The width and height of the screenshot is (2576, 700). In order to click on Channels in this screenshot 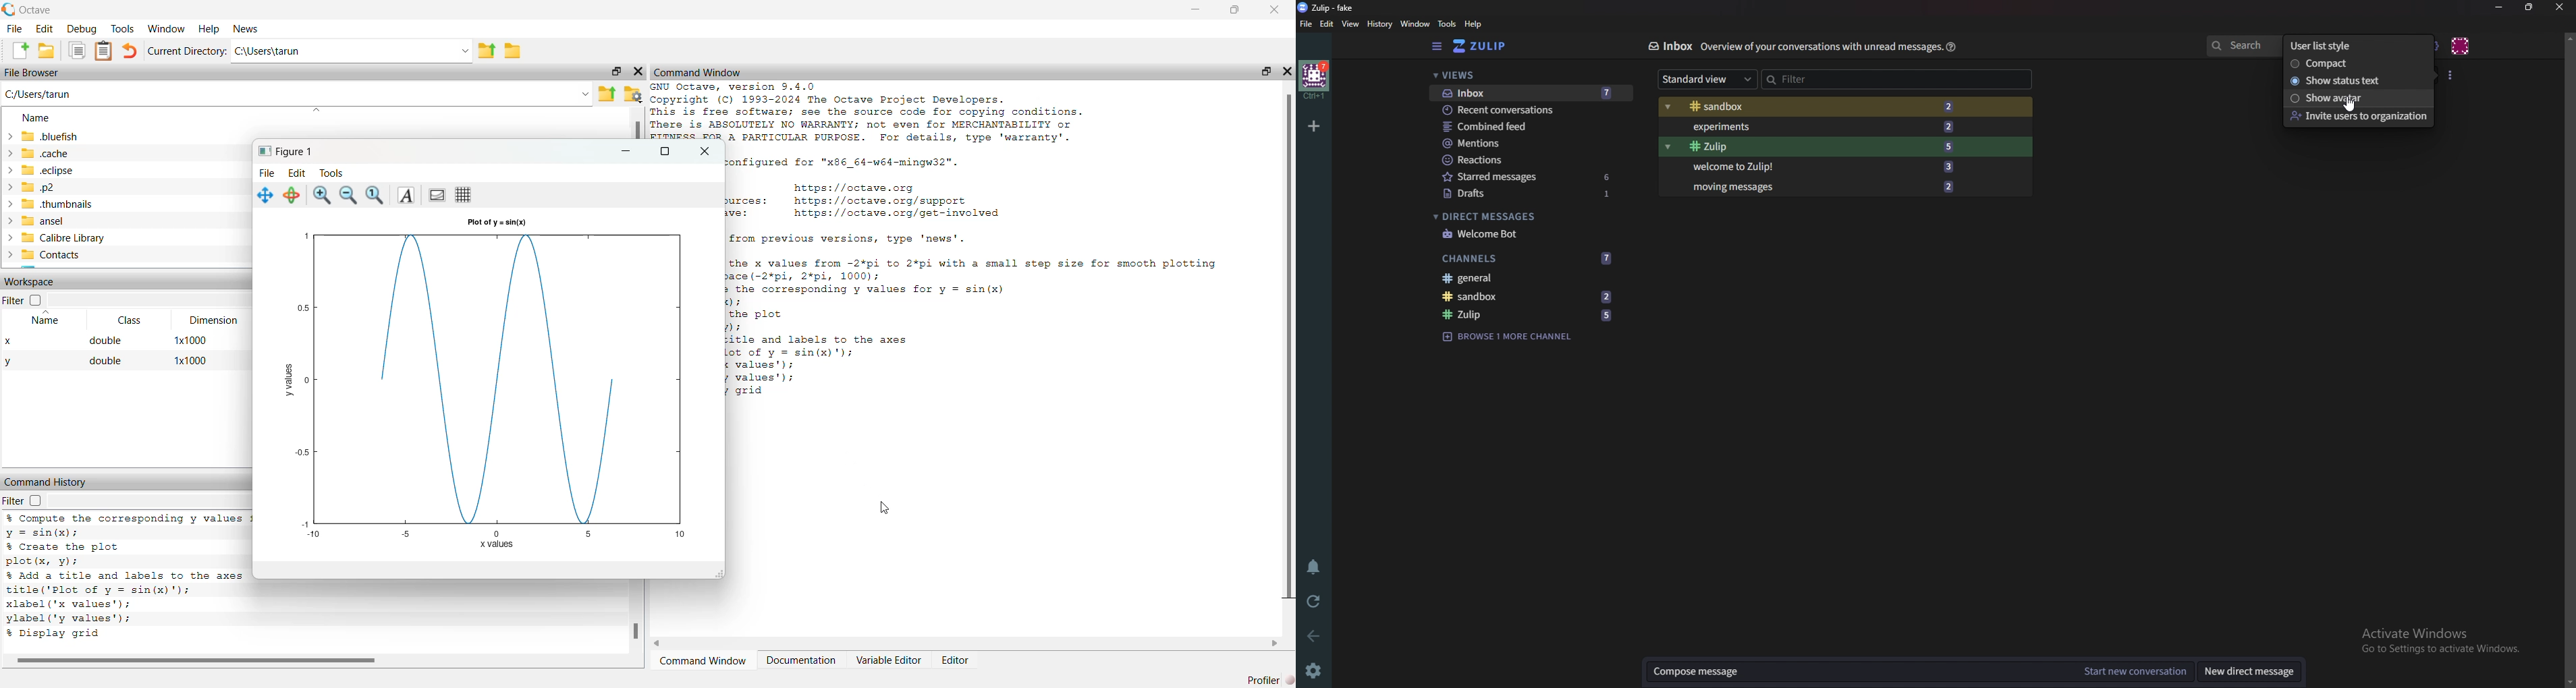, I will do `click(1525, 258)`.